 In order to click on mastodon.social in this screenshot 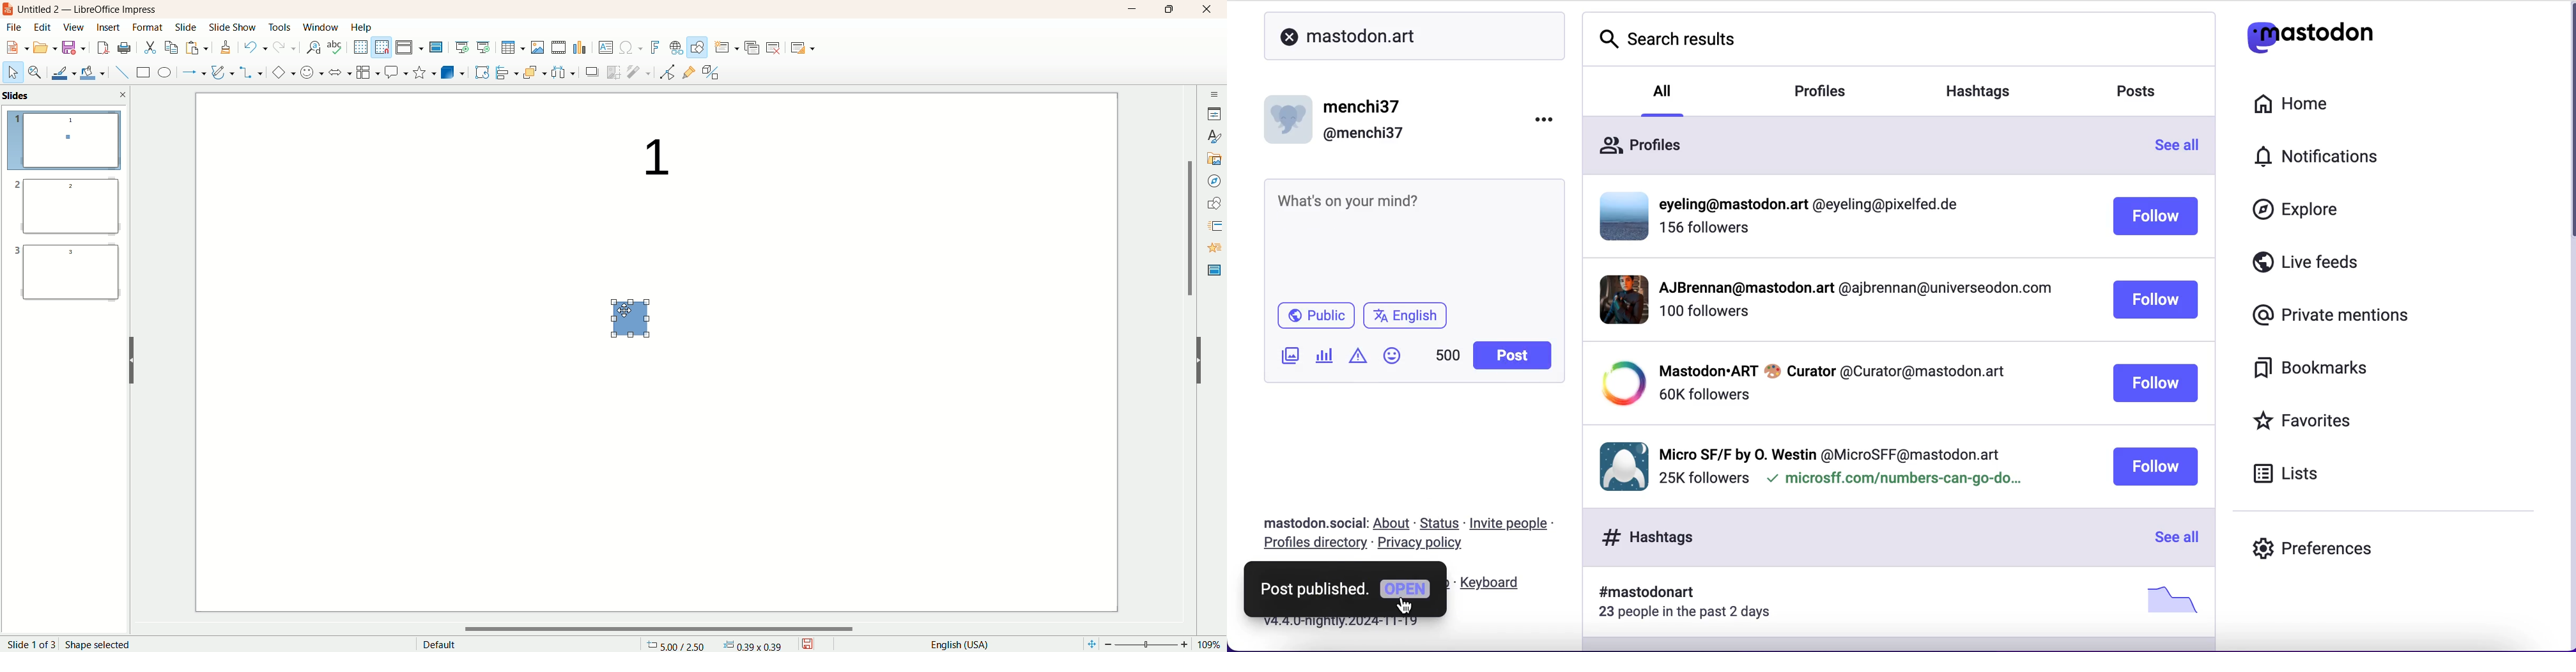, I will do `click(1309, 521)`.